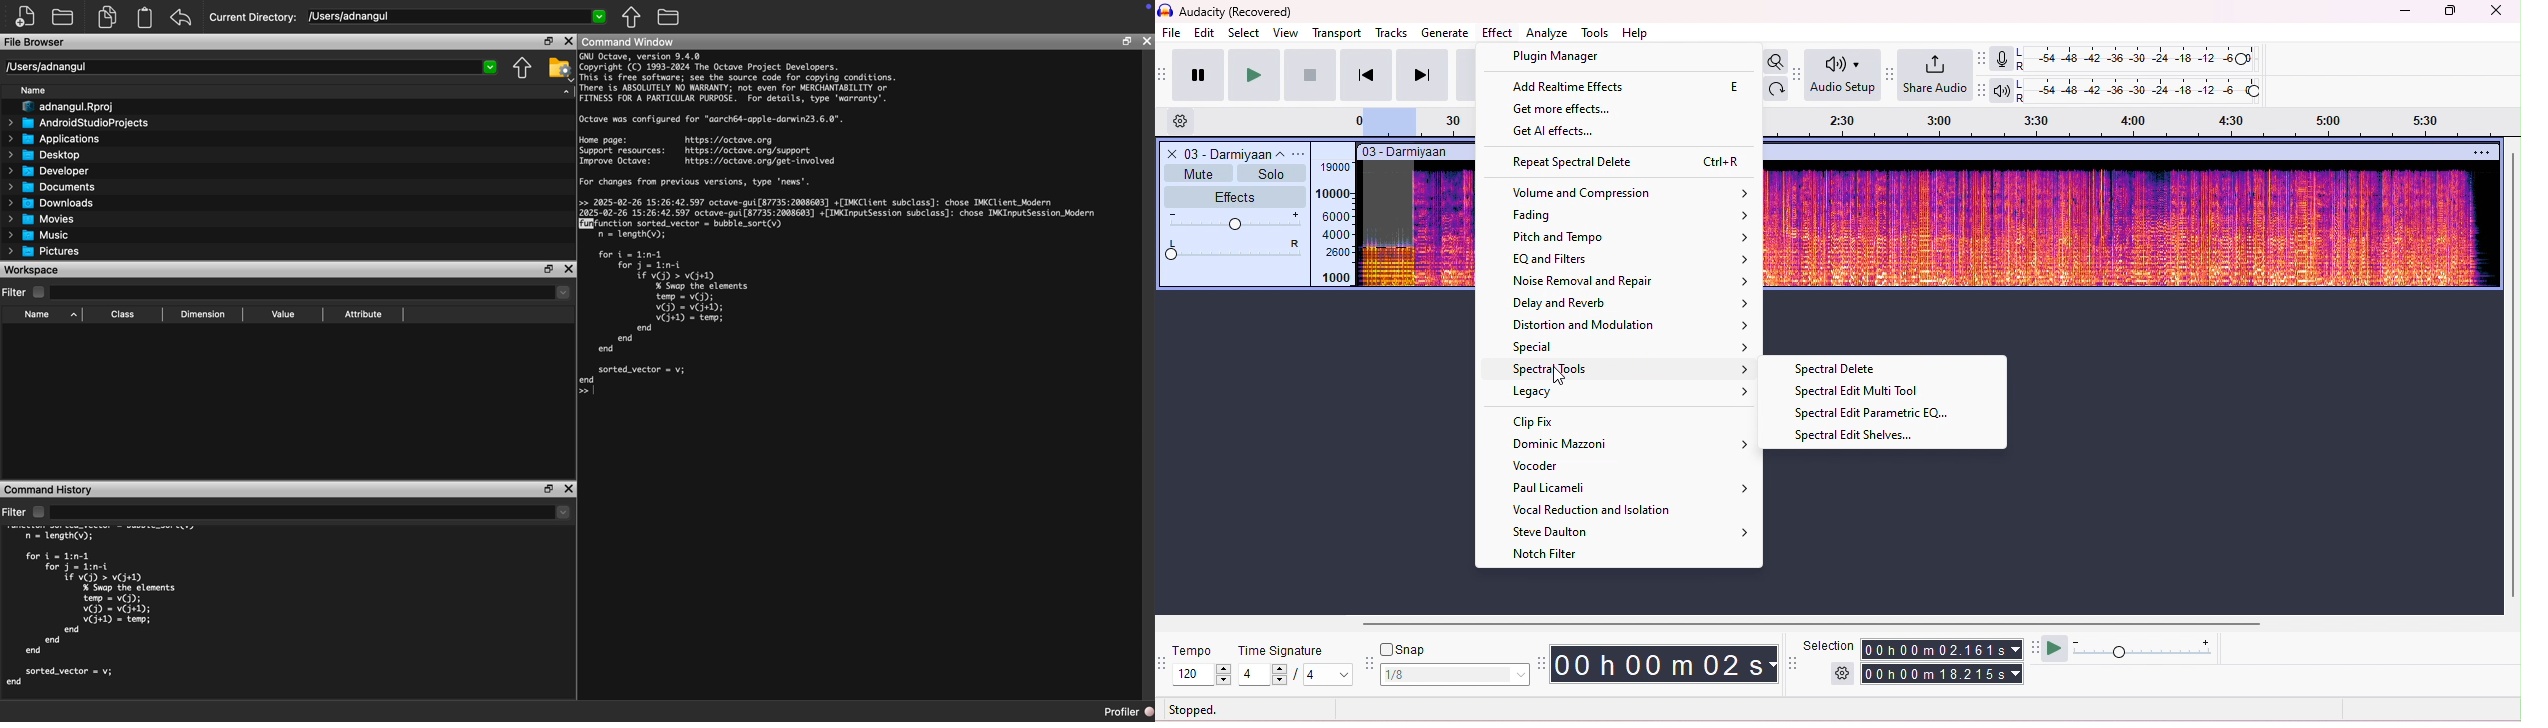  What do you see at coordinates (1878, 413) in the screenshot?
I see `spectral edit parametric EQ` at bounding box center [1878, 413].